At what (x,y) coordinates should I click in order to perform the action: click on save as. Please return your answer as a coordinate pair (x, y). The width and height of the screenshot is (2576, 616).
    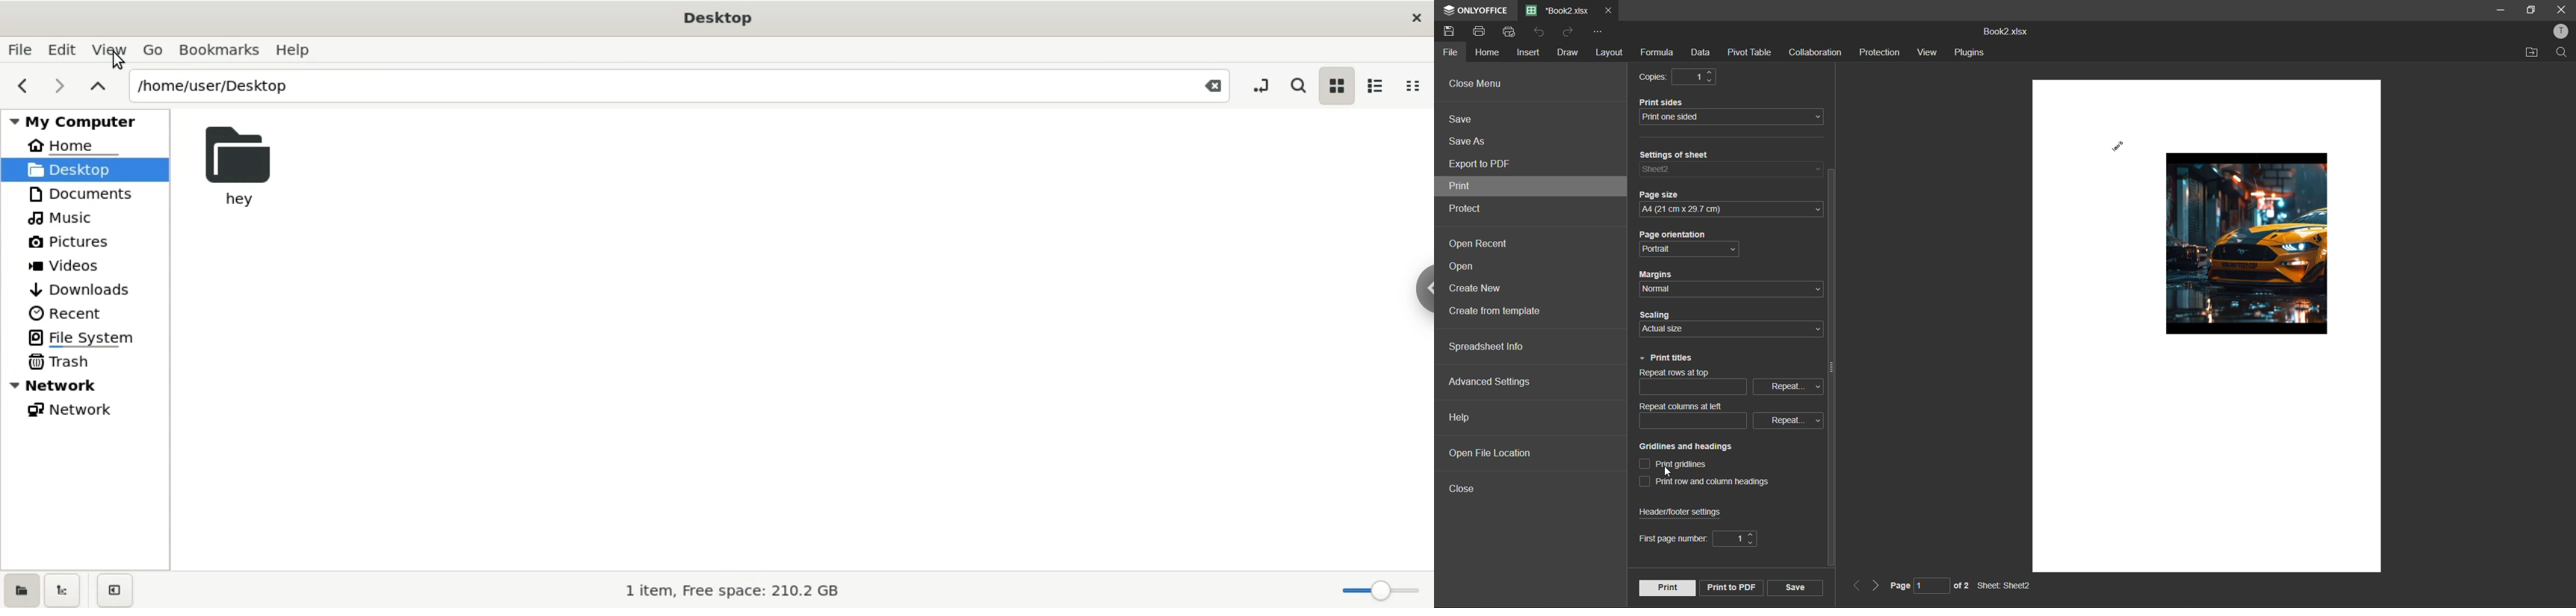
    Looking at the image, I should click on (1469, 143).